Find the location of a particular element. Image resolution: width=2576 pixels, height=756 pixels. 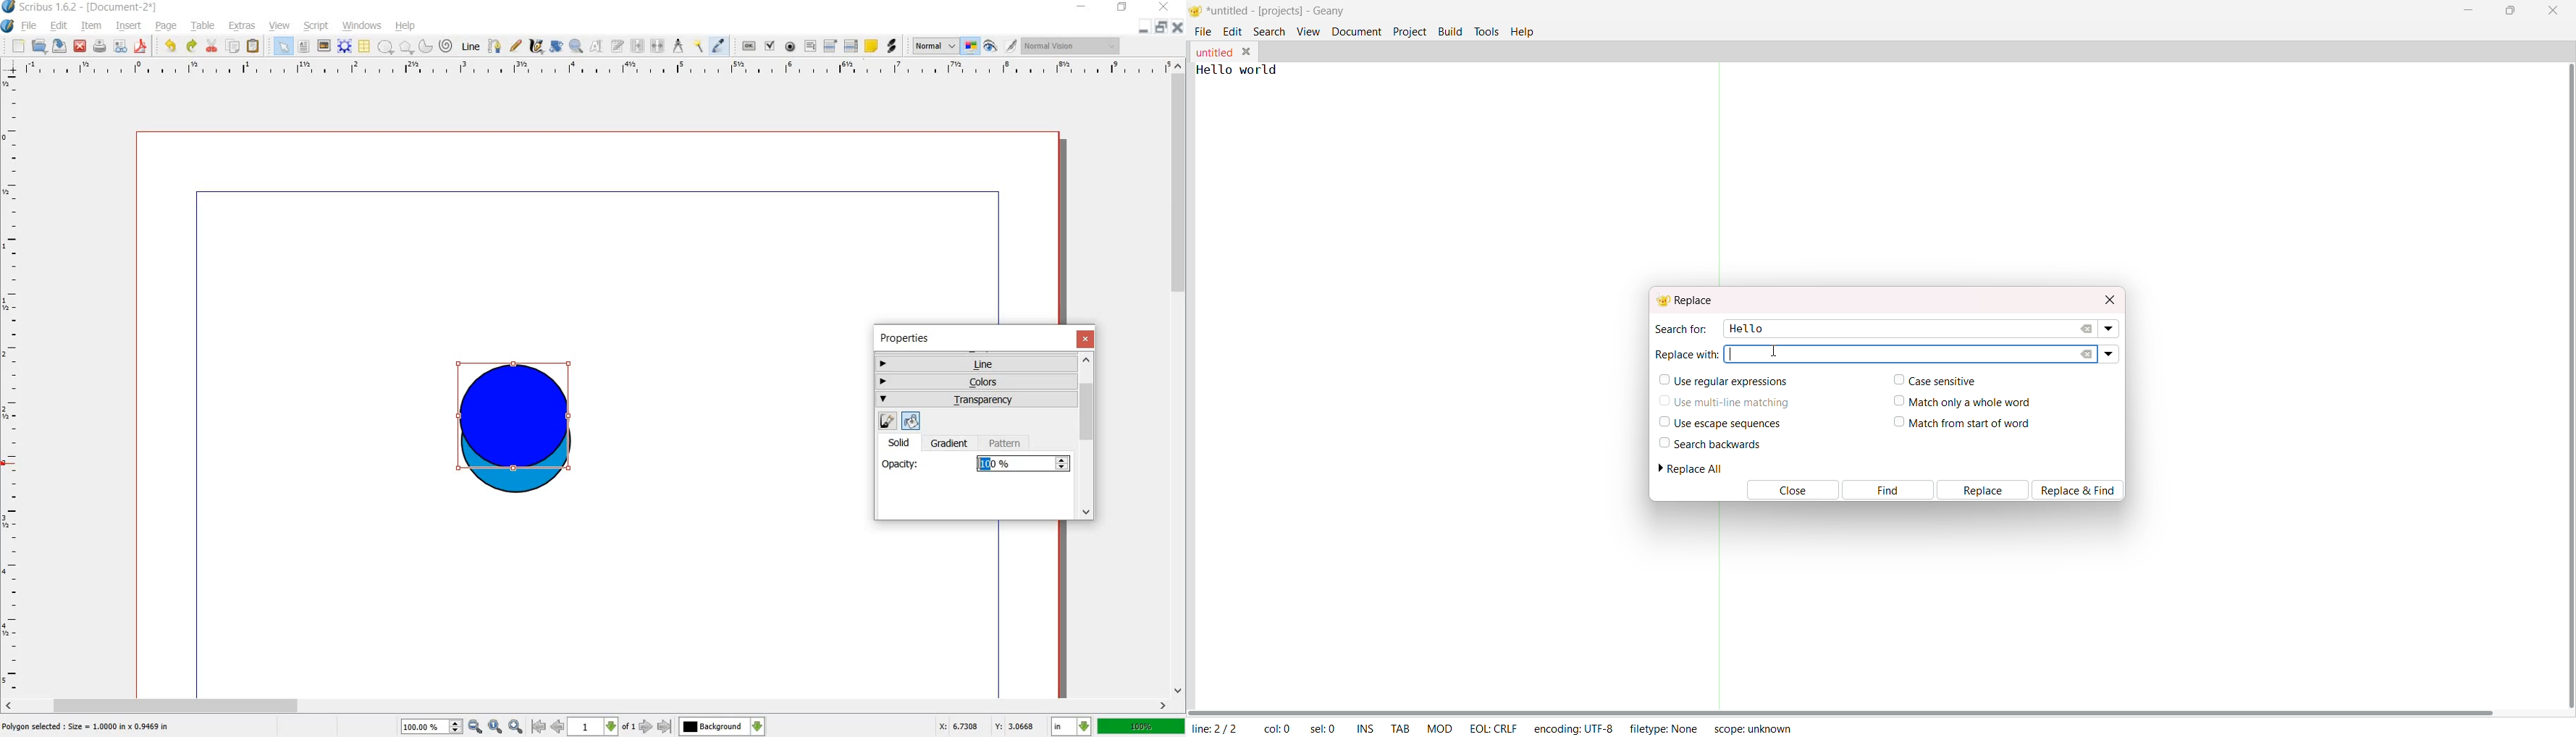

scroll bar is located at coordinates (586, 705).